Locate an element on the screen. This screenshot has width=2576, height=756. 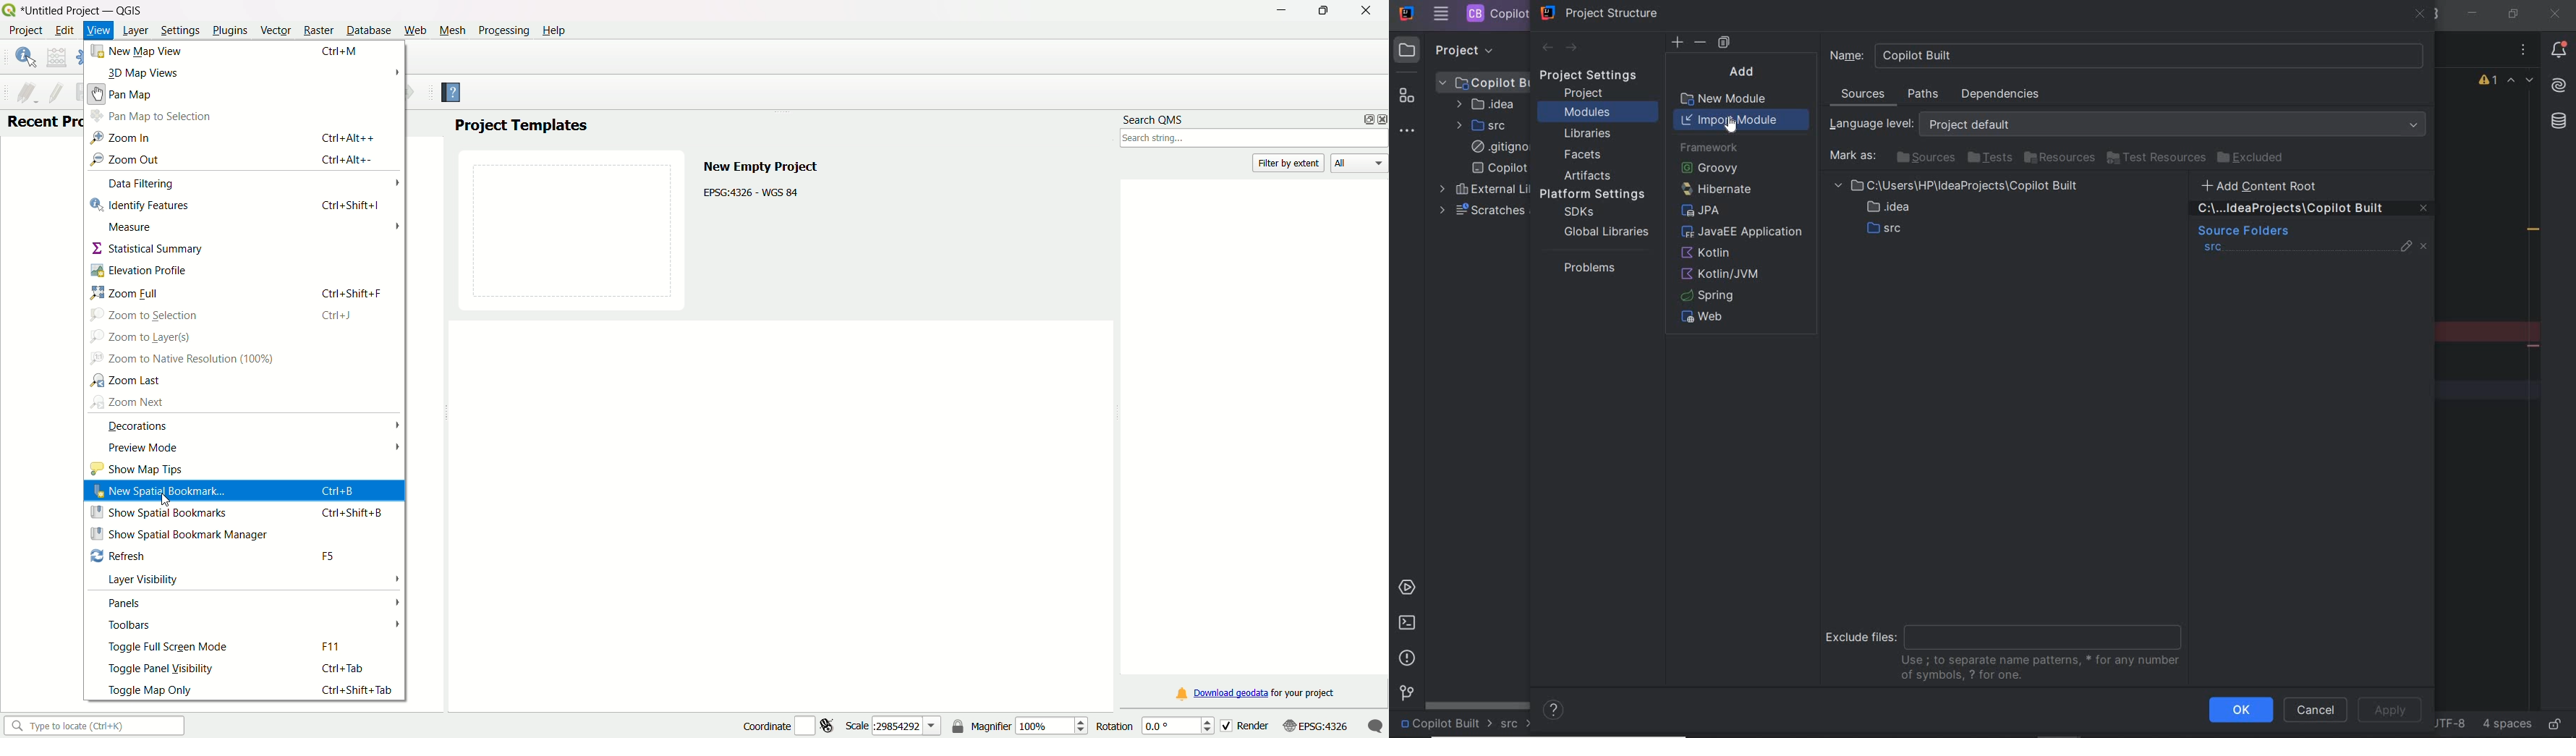
problems is located at coordinates (1586, 267).